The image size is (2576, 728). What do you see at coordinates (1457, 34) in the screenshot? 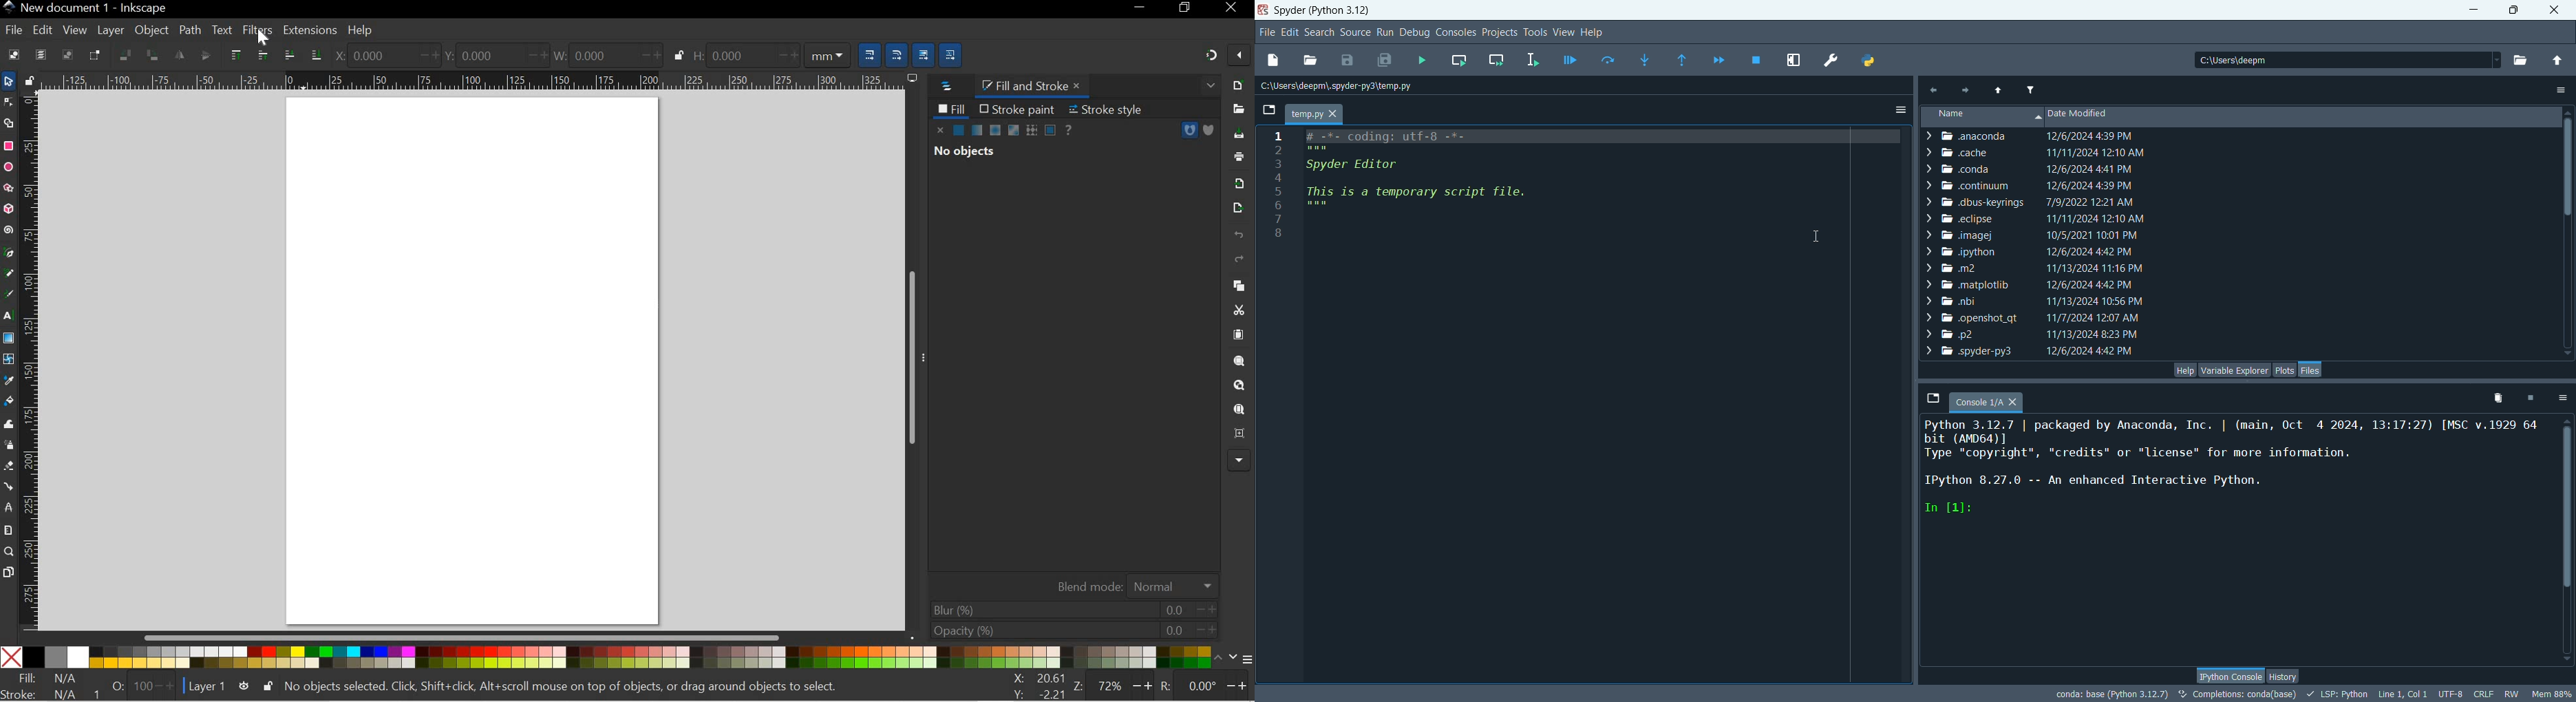
I see `consoles` at bounding box center [1457, 34].